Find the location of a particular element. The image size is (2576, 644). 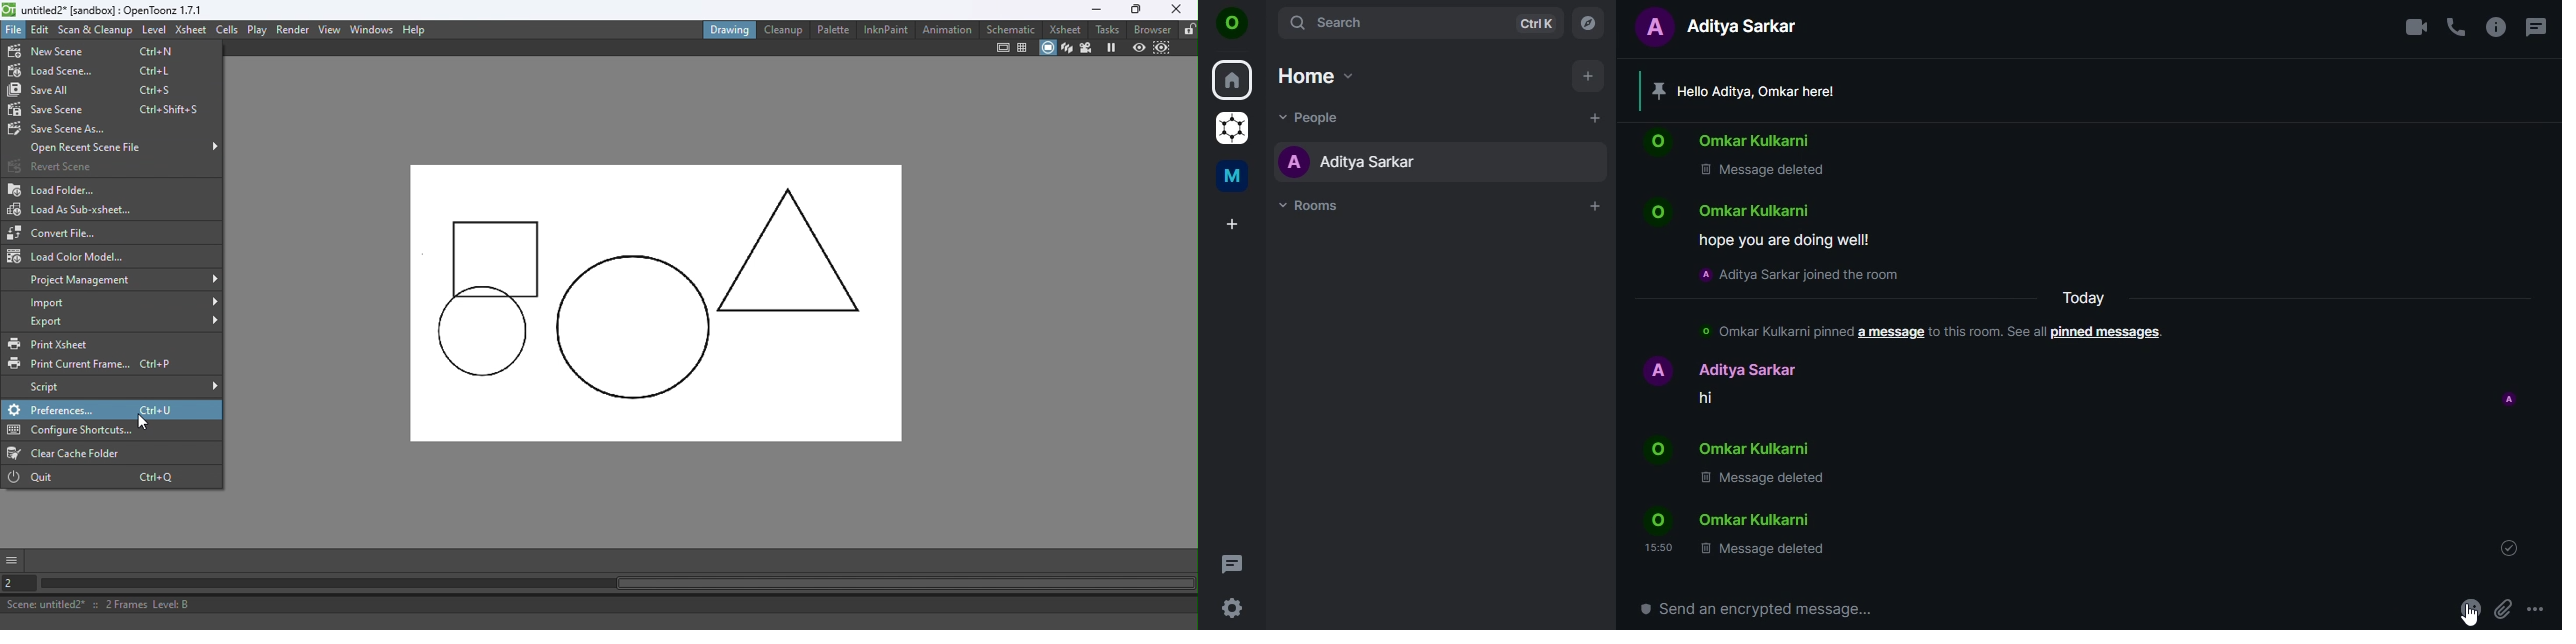

Close is located at coordinates (1180, 11).